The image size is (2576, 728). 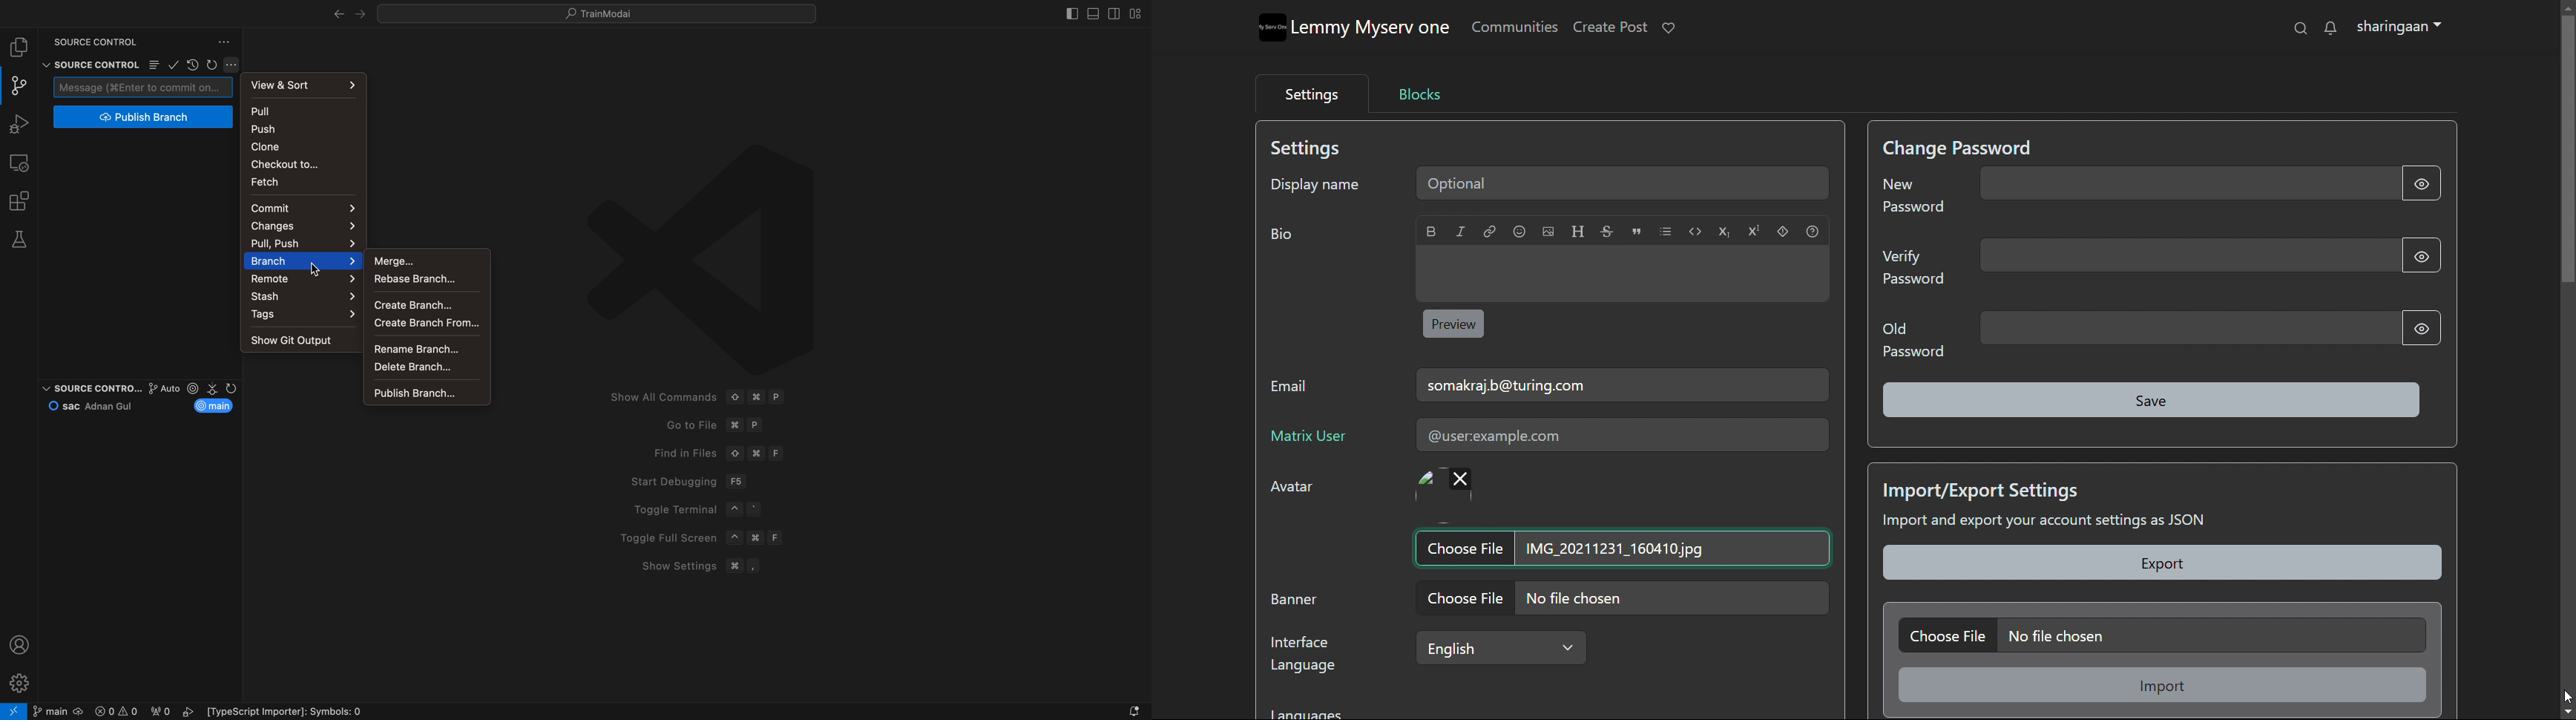 What do you see at coordinates (1133, 13) in the screenshot?
I see `layouts` at bounding box center [1133, 13].